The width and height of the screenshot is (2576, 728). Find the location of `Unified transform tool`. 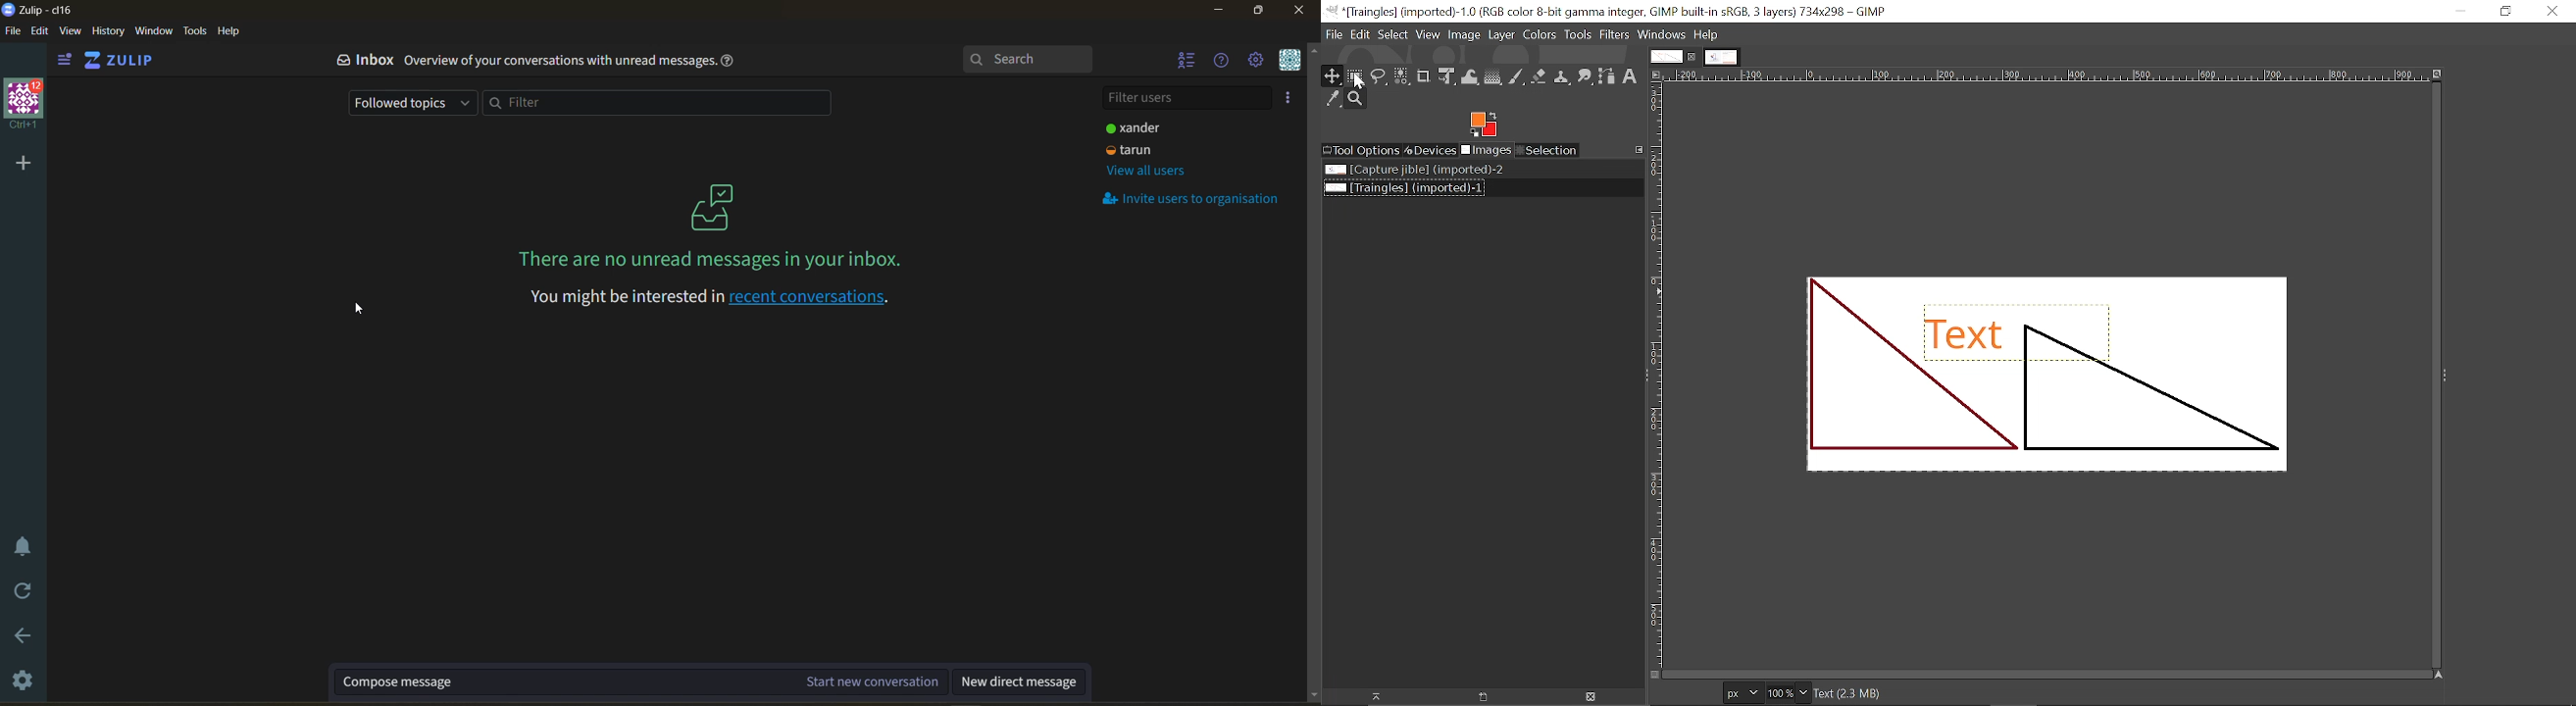

Unified transform tool is located at coordinates (1446, 76).